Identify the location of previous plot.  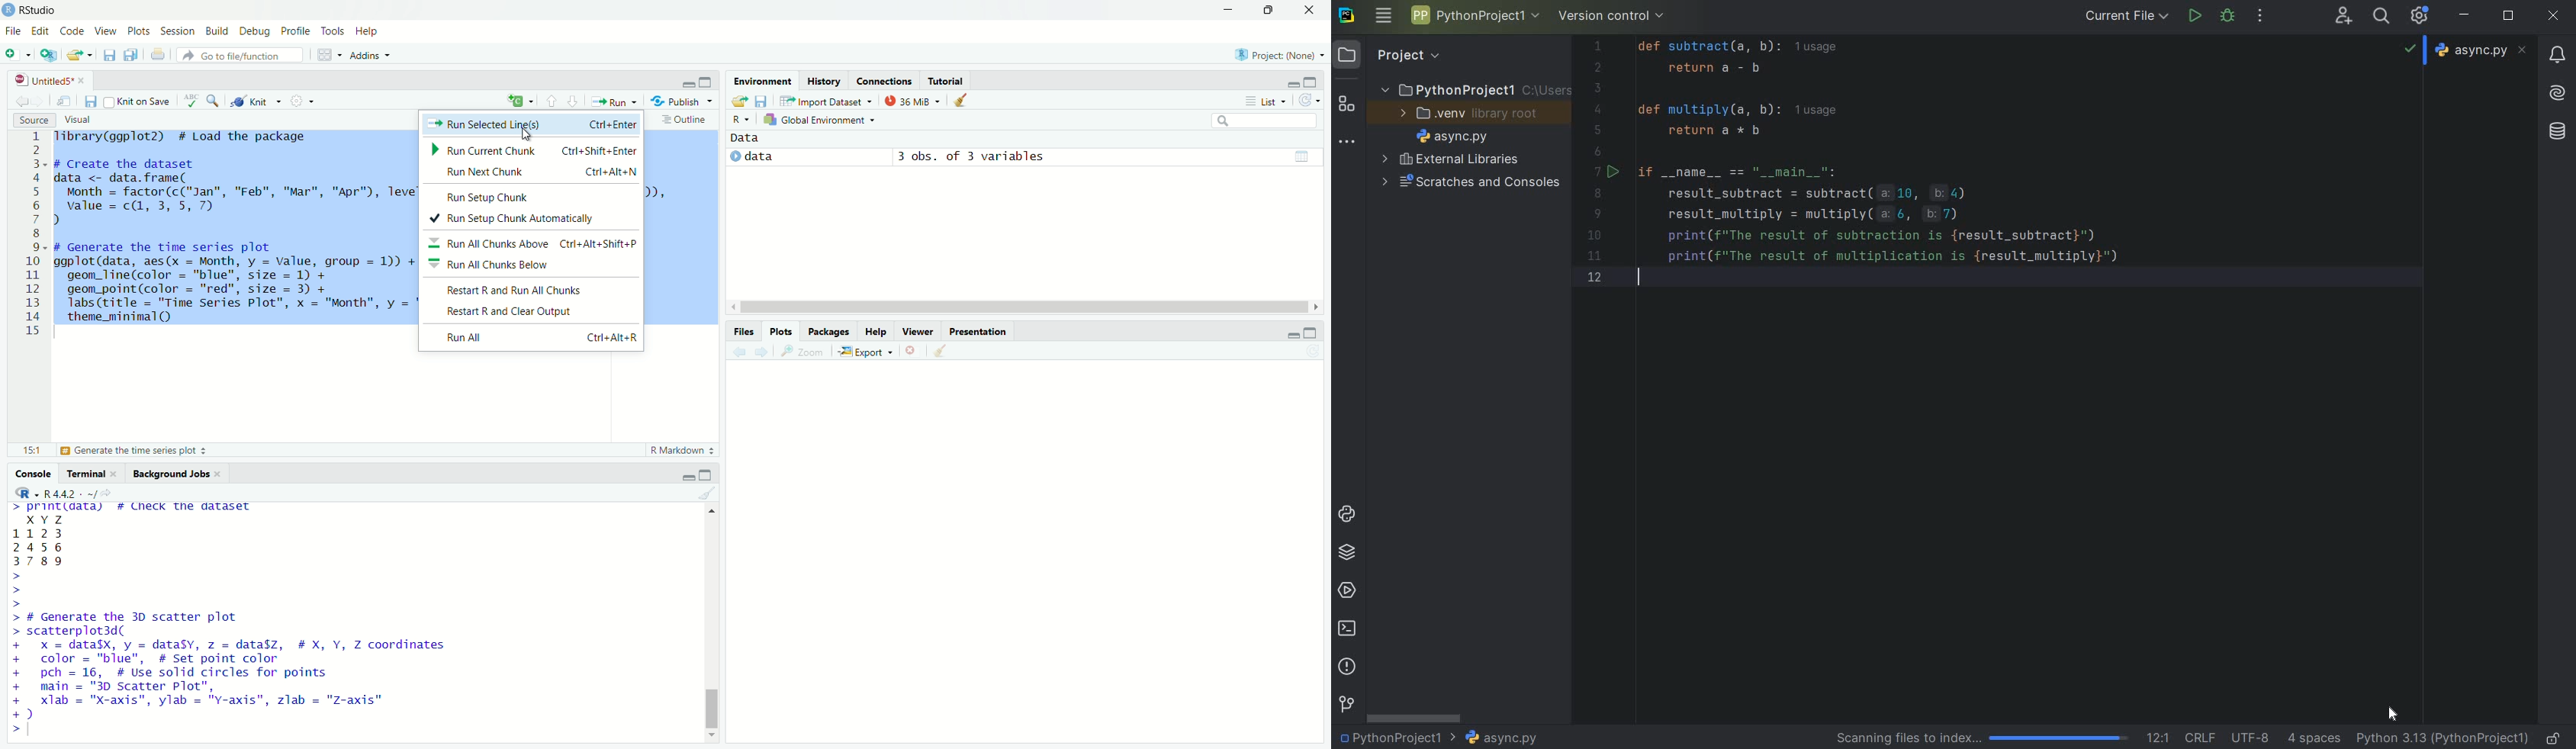
(736, 352).